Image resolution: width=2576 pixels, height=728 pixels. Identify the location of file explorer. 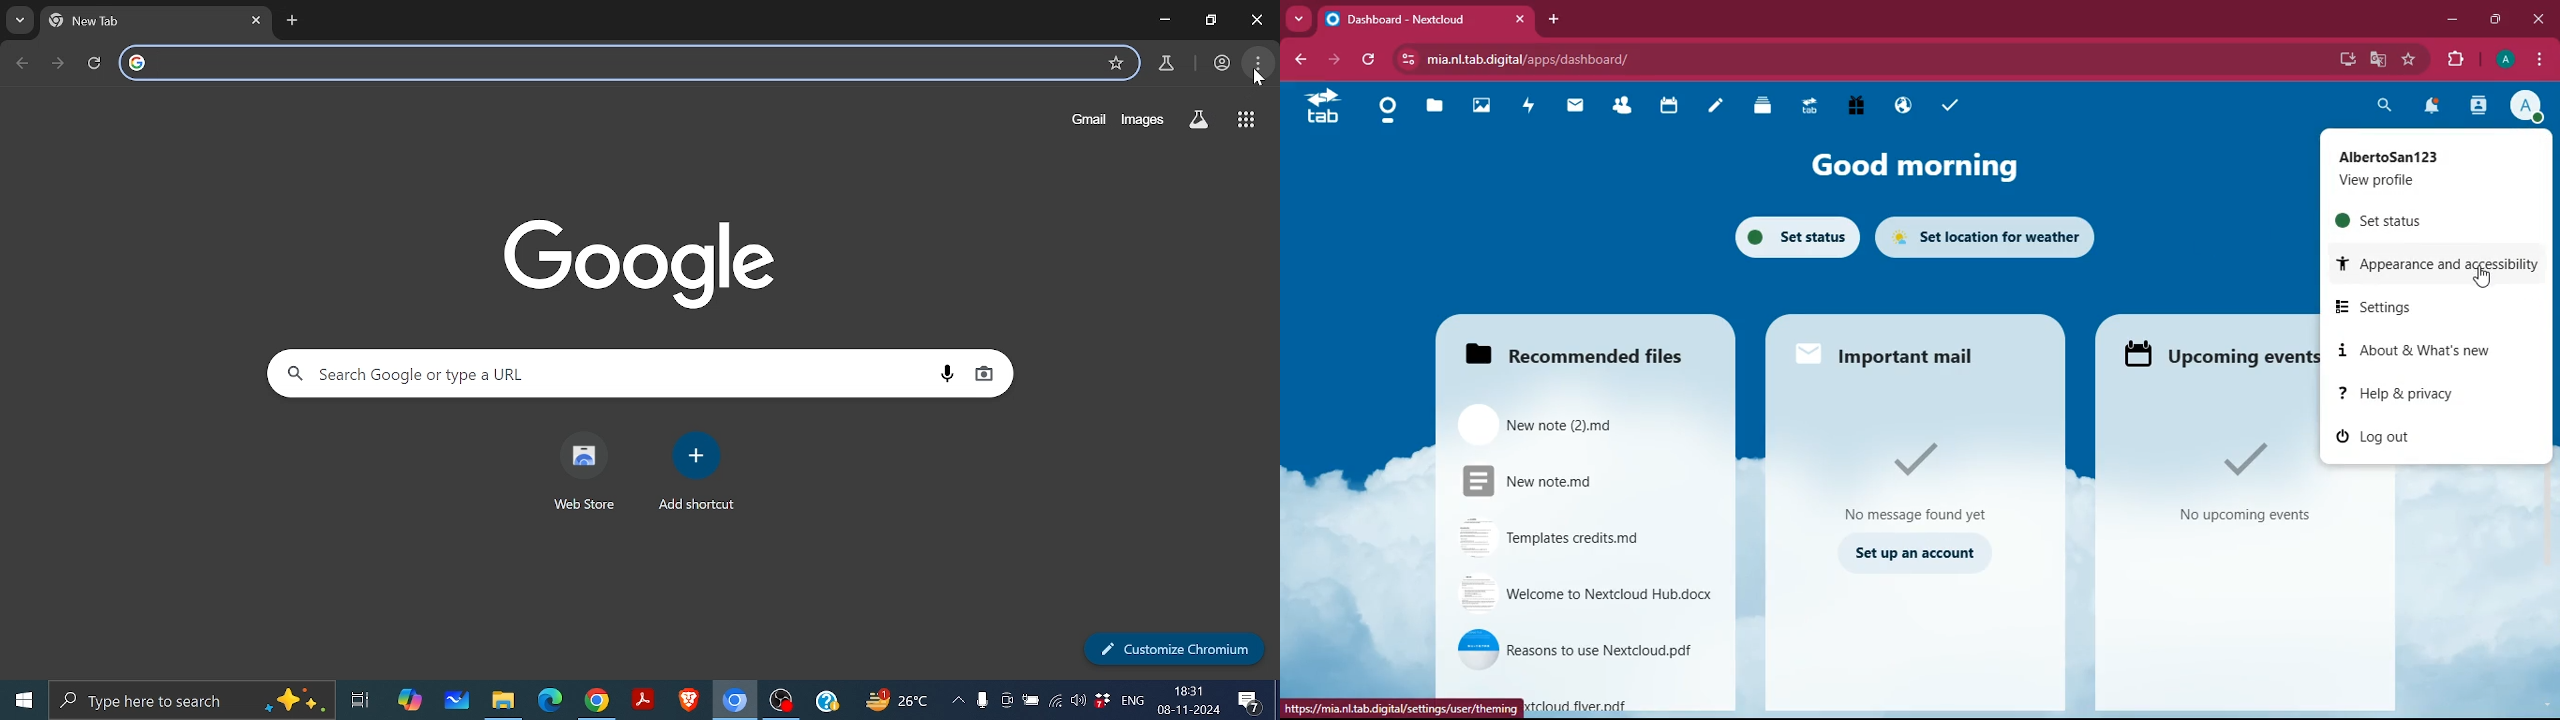
(502, 701).